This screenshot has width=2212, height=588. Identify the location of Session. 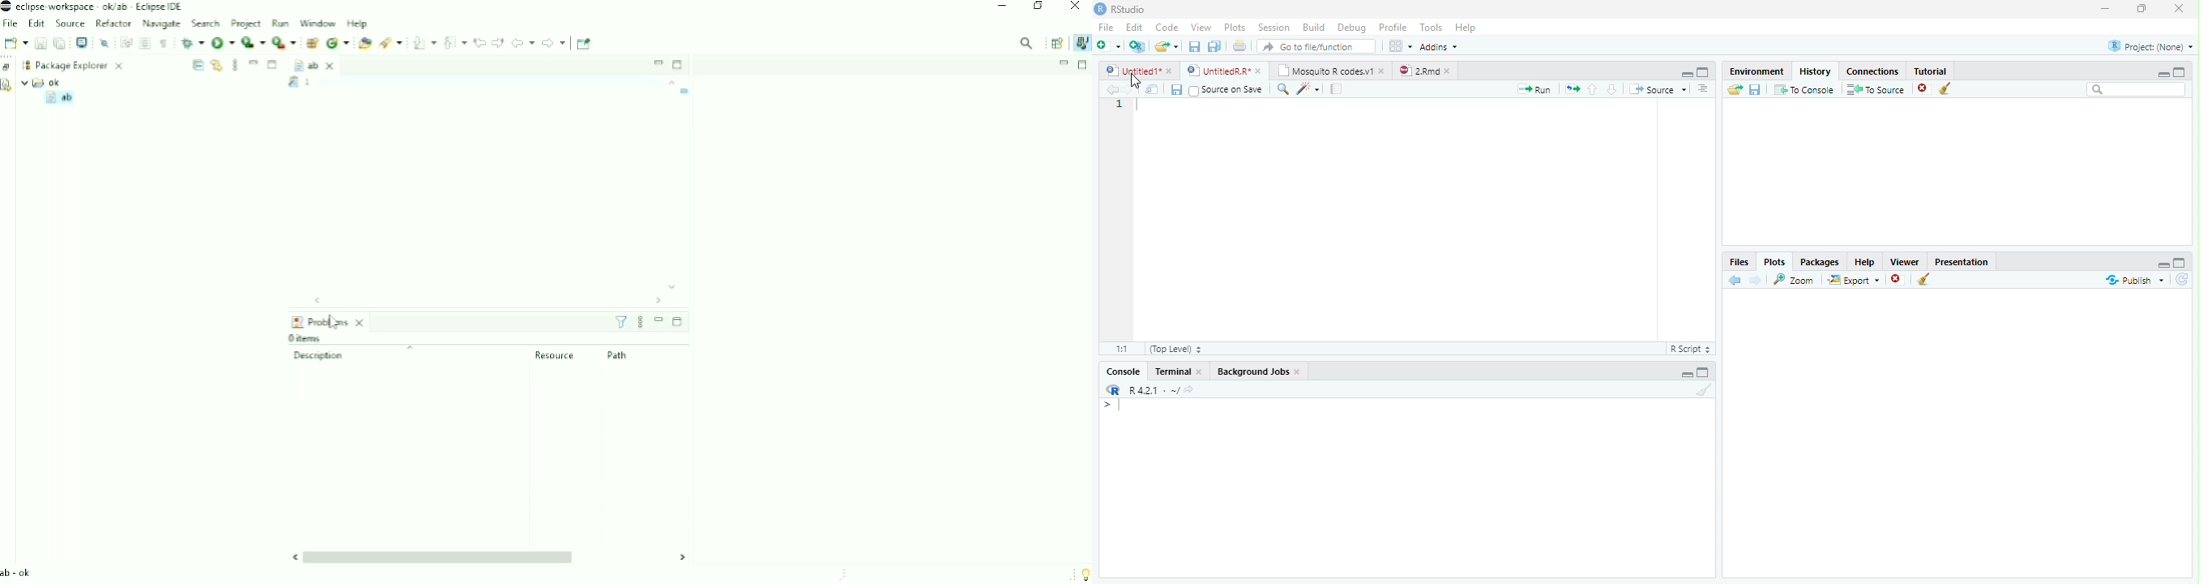
(1274, 27).